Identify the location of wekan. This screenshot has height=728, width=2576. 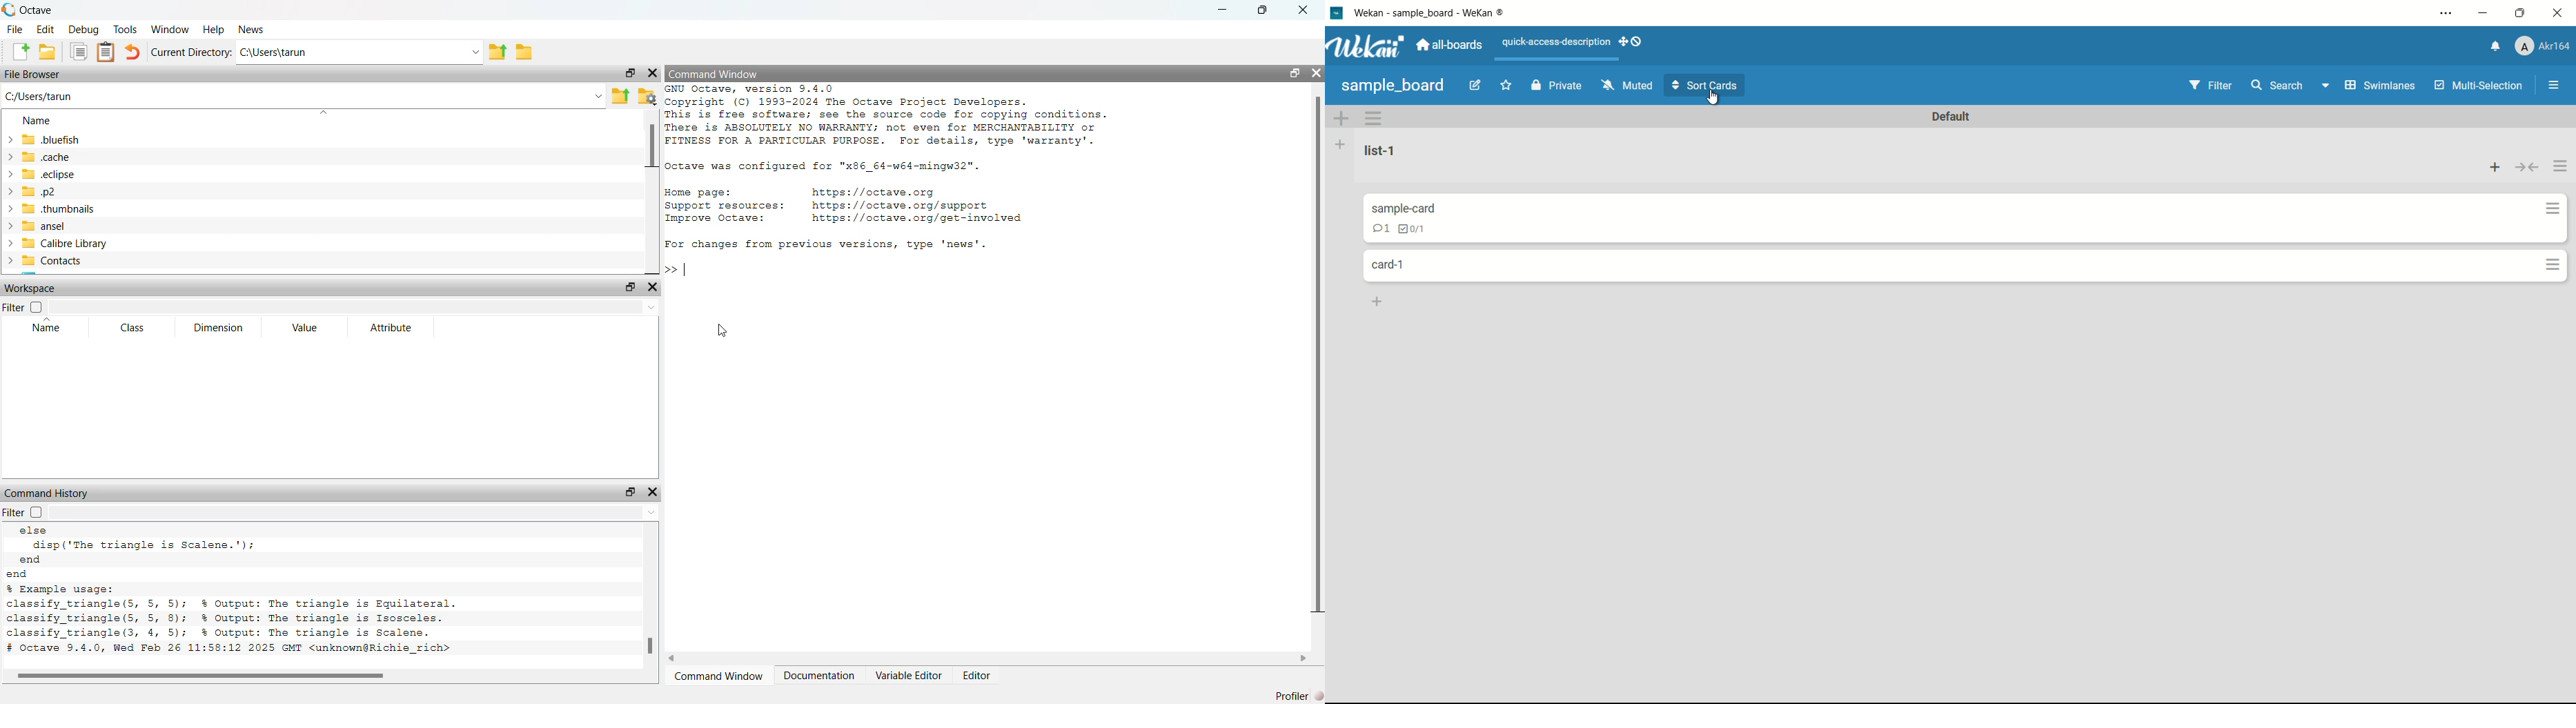
(1436, 14).